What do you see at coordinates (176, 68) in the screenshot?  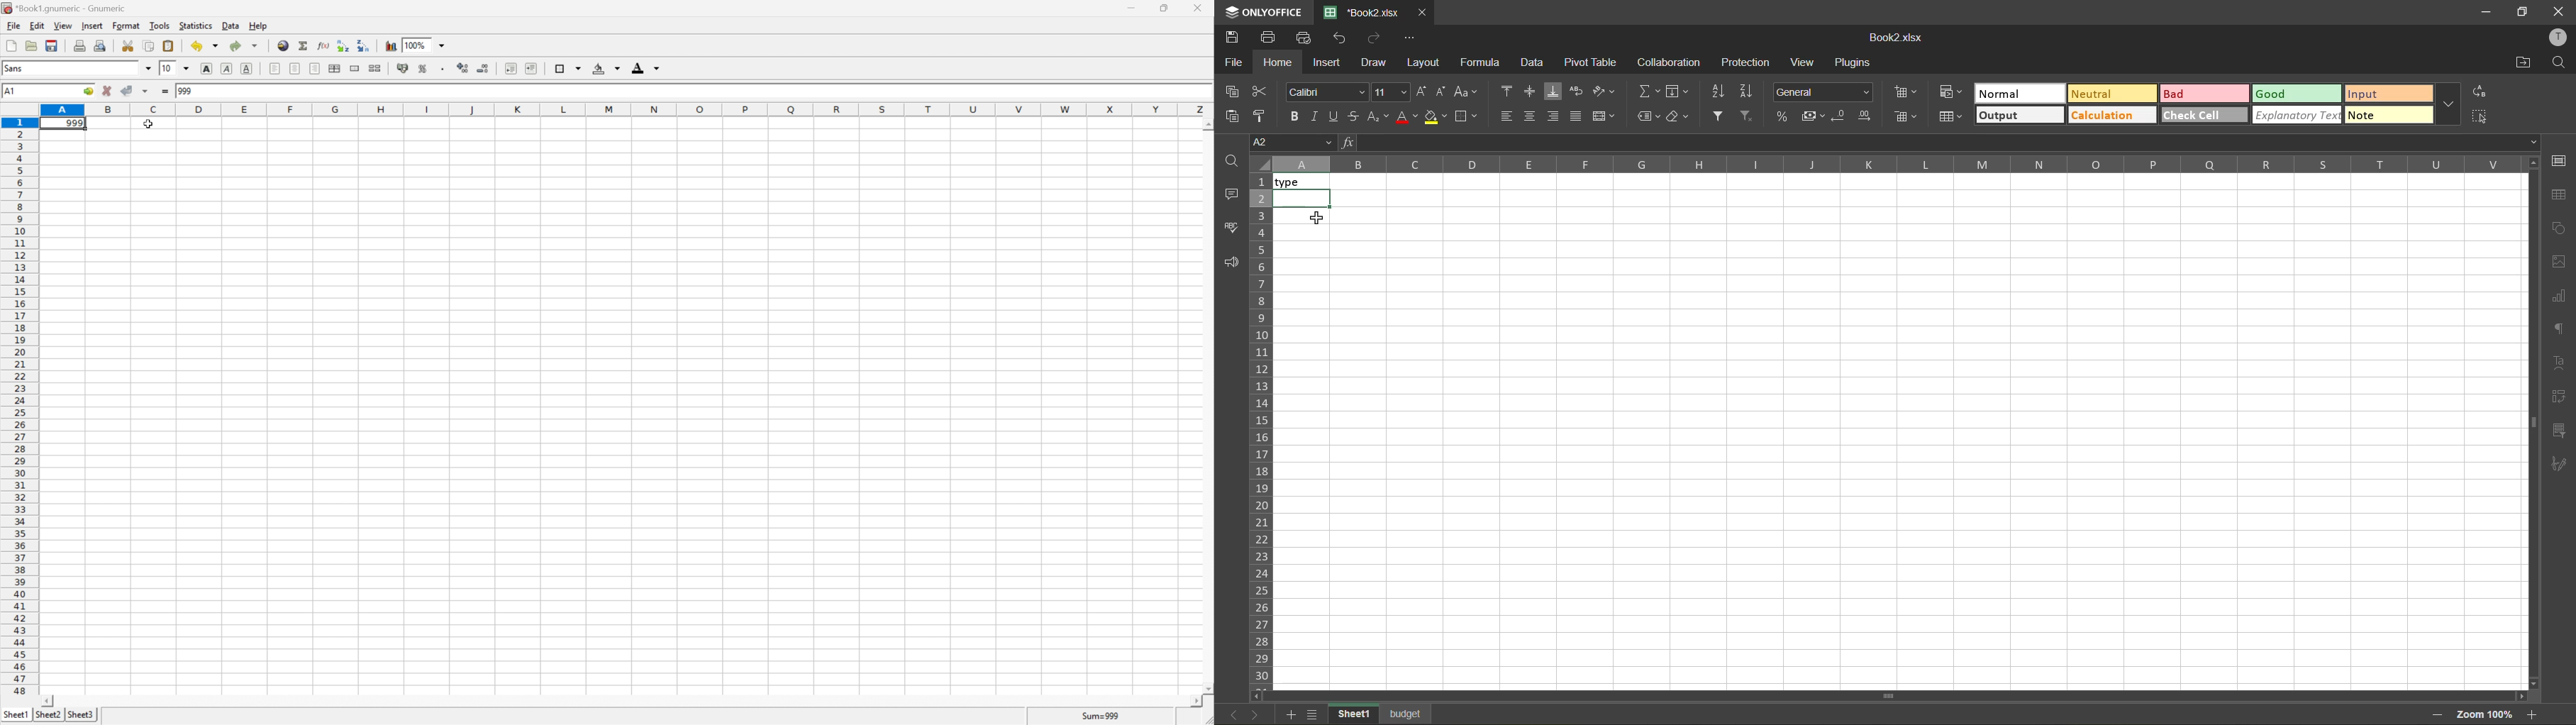 I see `font size 10` at bounding box center [176, 68].